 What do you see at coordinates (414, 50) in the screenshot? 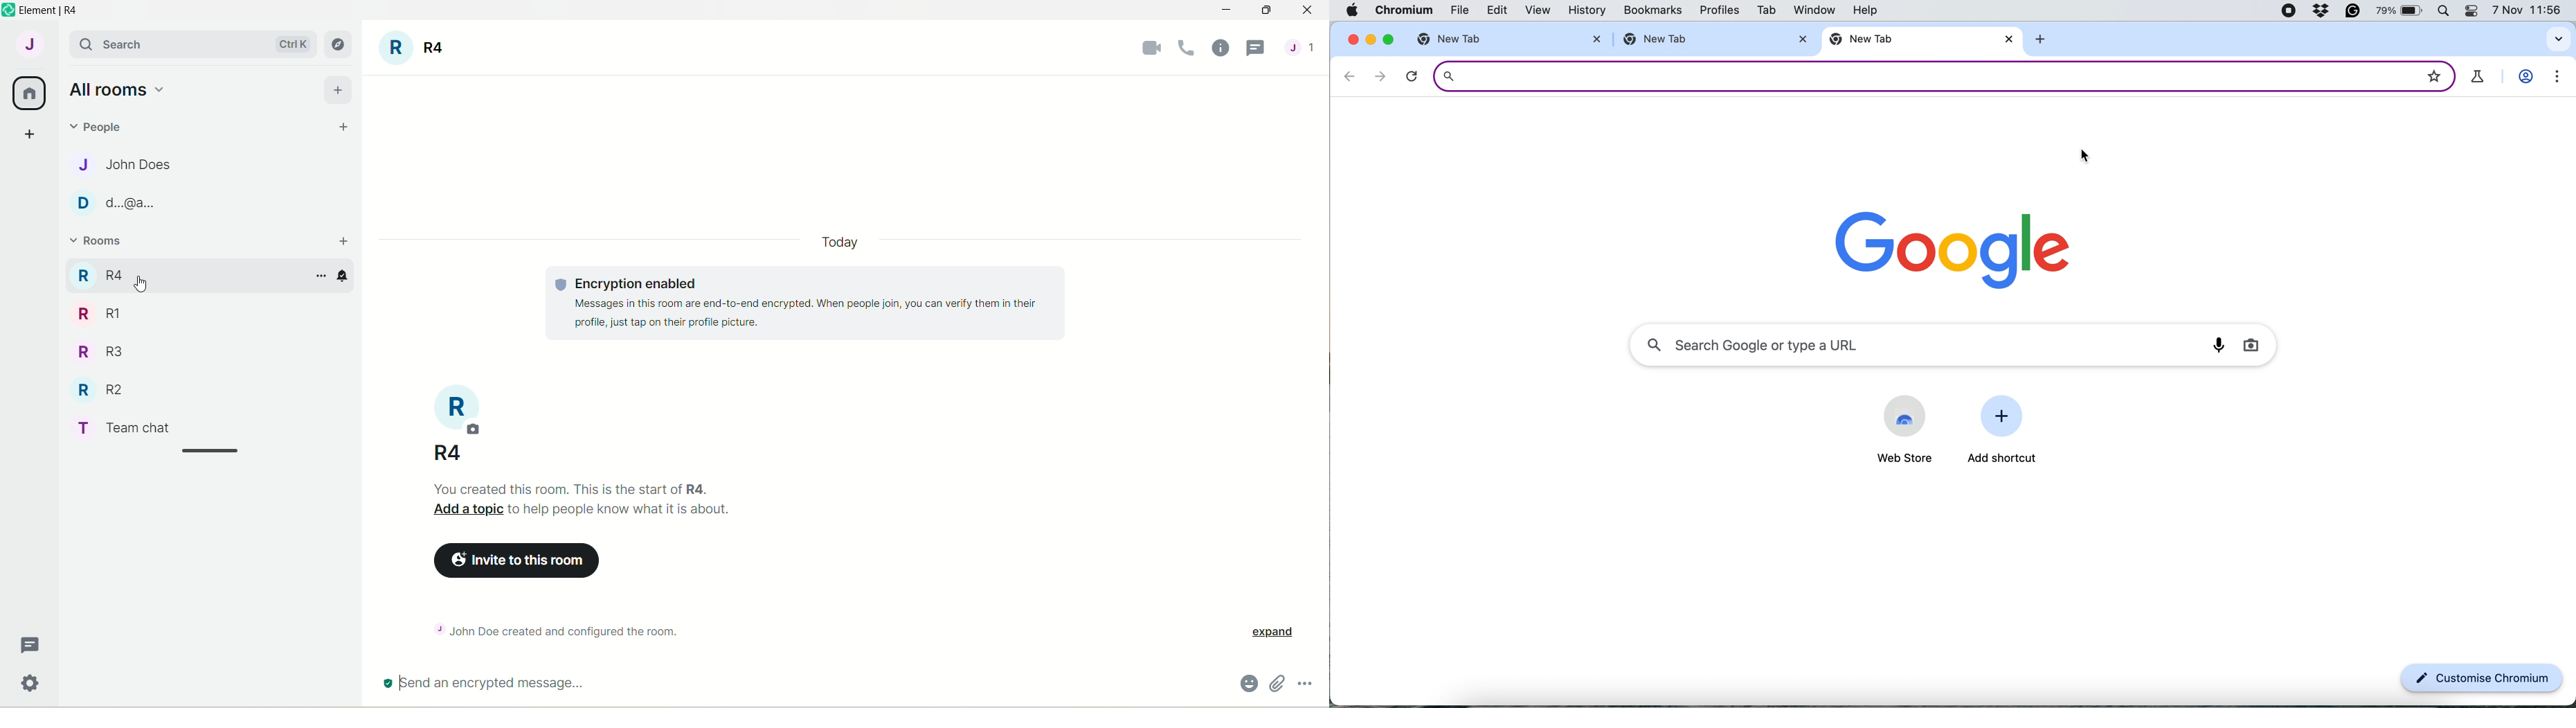
I see `room title` at bounding box center [414, 50].